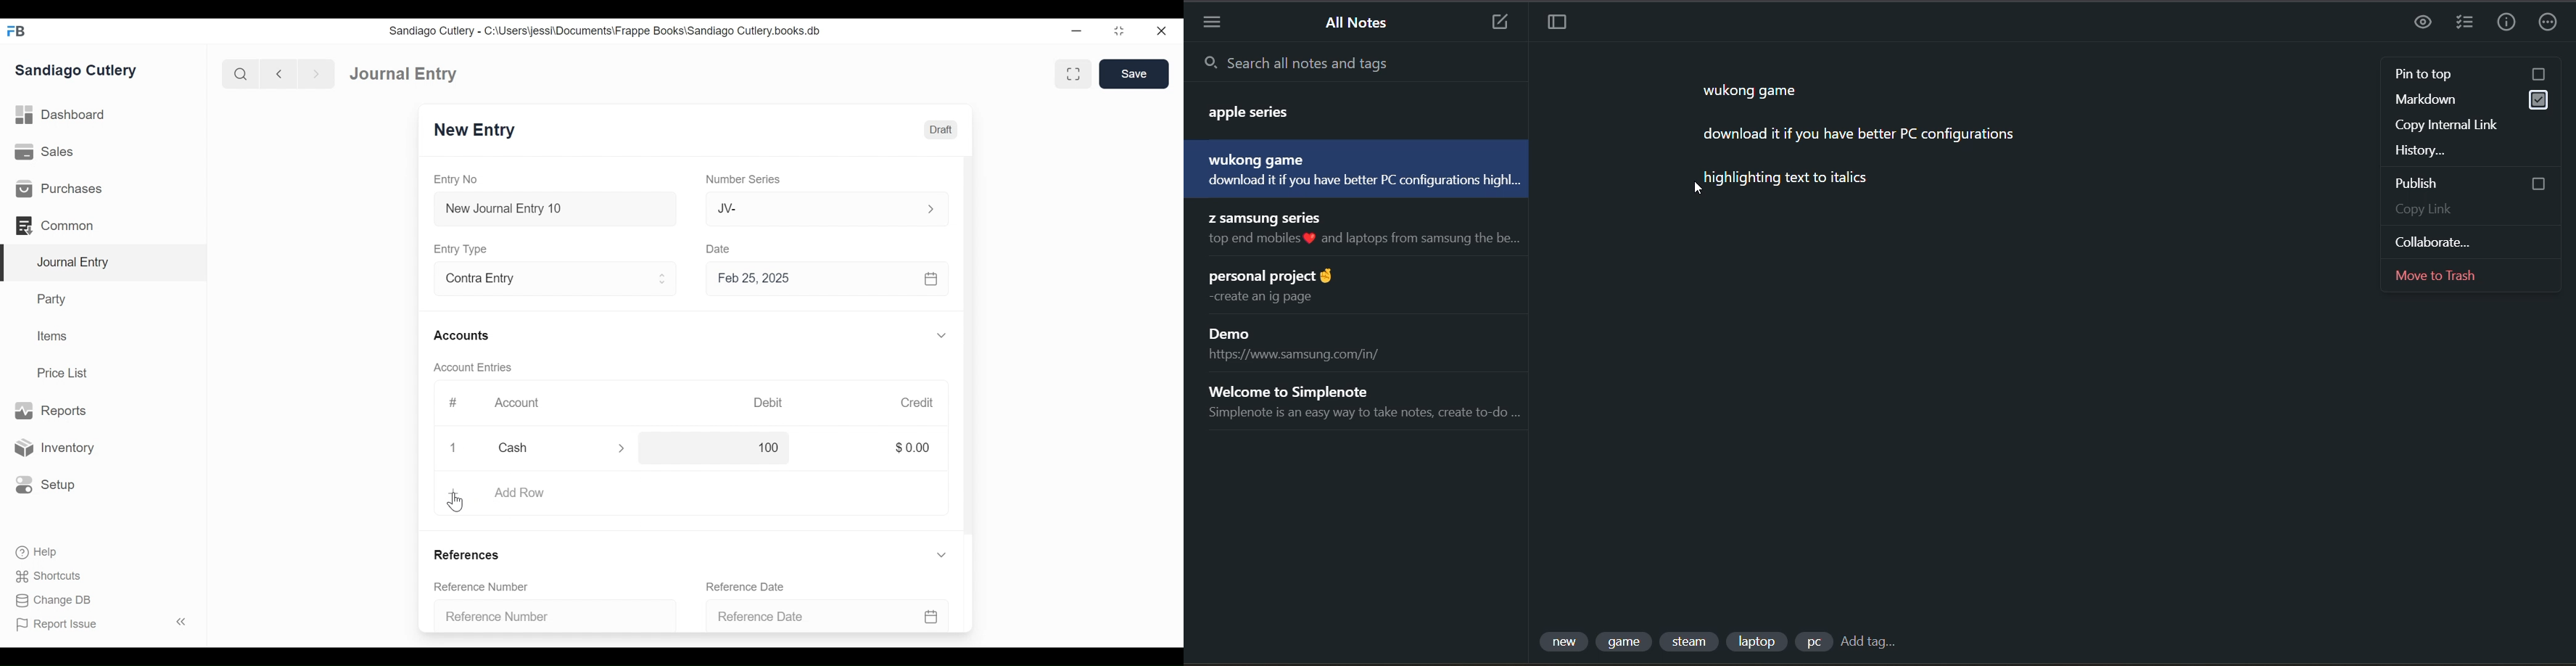 The width and height of the screenshot is (2576, 672). Describe the element at coordinates (549, 447) in the screenshot. I see `Cash` at that location.